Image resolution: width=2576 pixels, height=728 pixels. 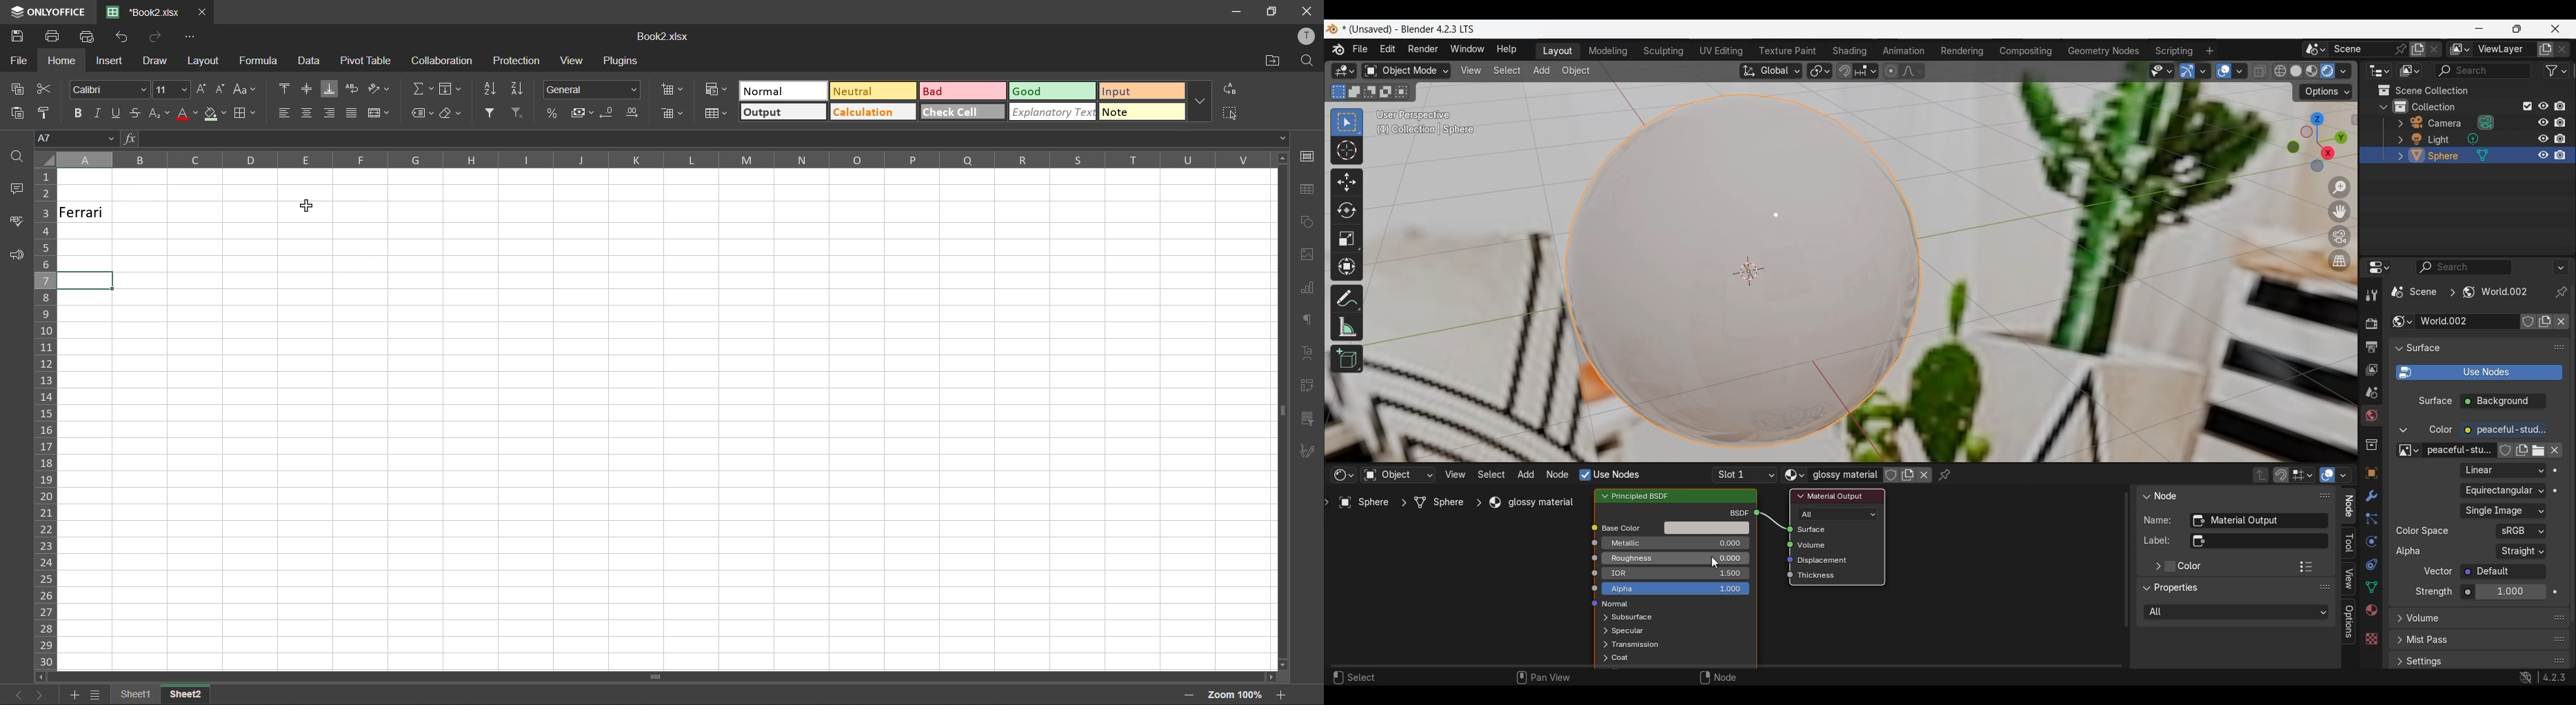 I want to click on Unlink data block, so click(x=2555, y=450).